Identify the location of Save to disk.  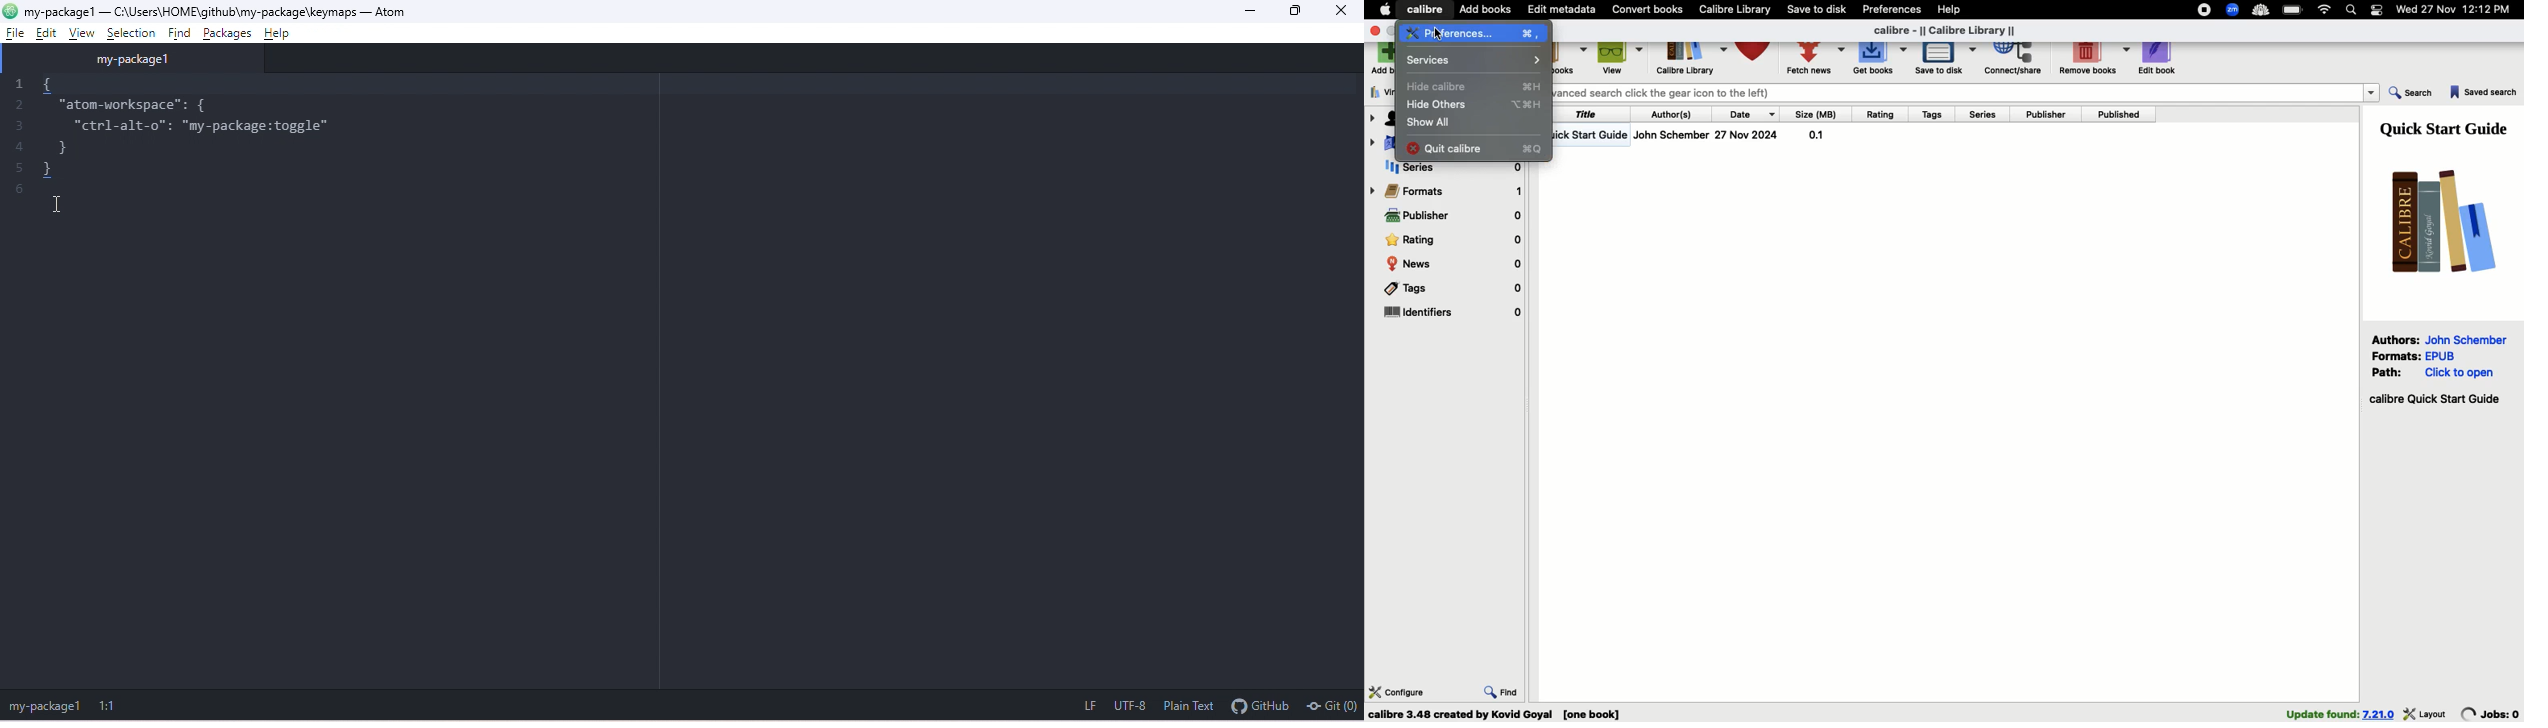
(1818, 8).